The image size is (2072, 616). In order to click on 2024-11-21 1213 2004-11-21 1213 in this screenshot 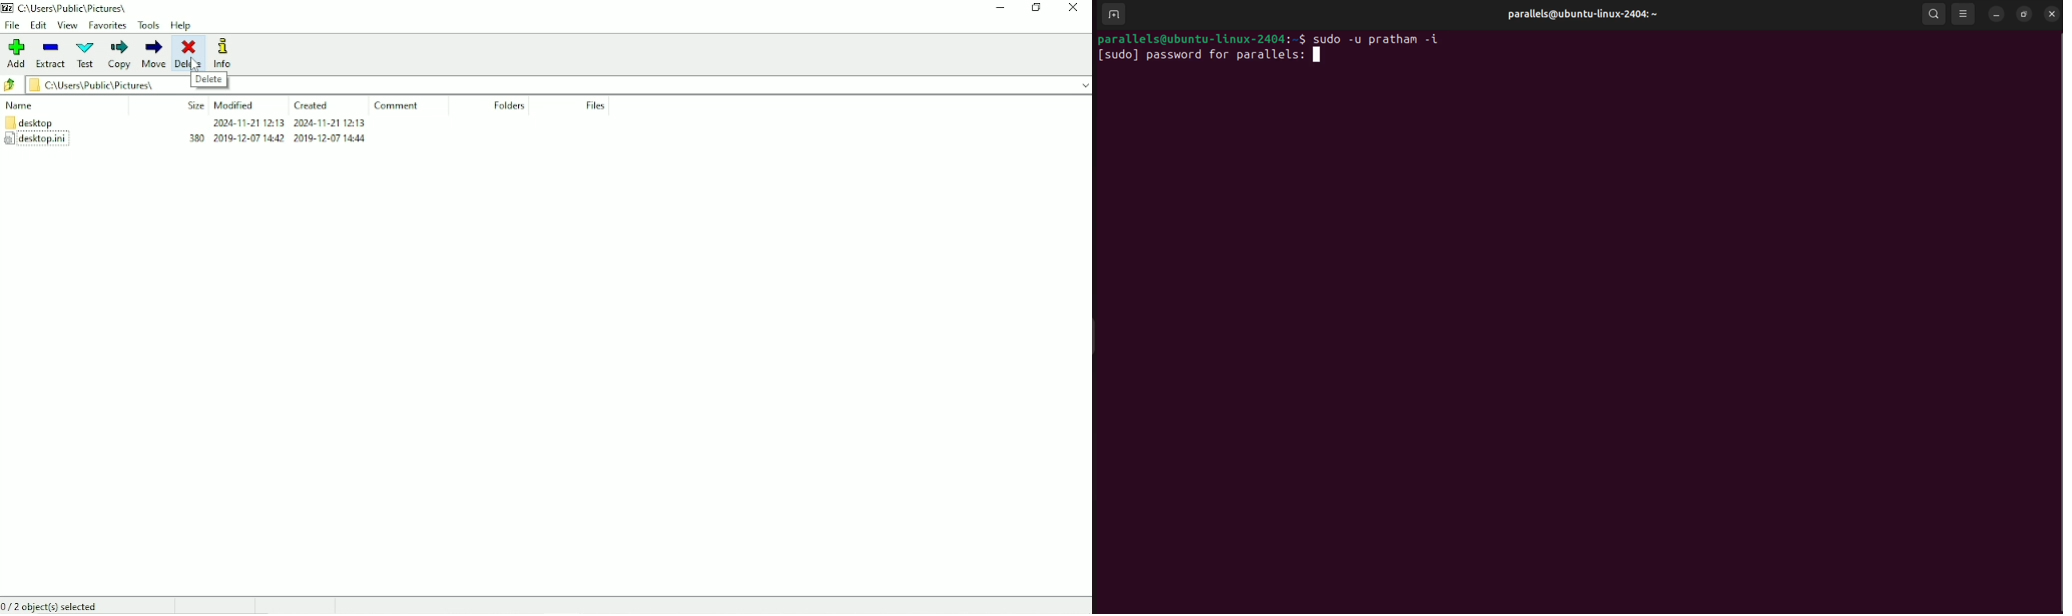, I will do `click(294, 124)`.